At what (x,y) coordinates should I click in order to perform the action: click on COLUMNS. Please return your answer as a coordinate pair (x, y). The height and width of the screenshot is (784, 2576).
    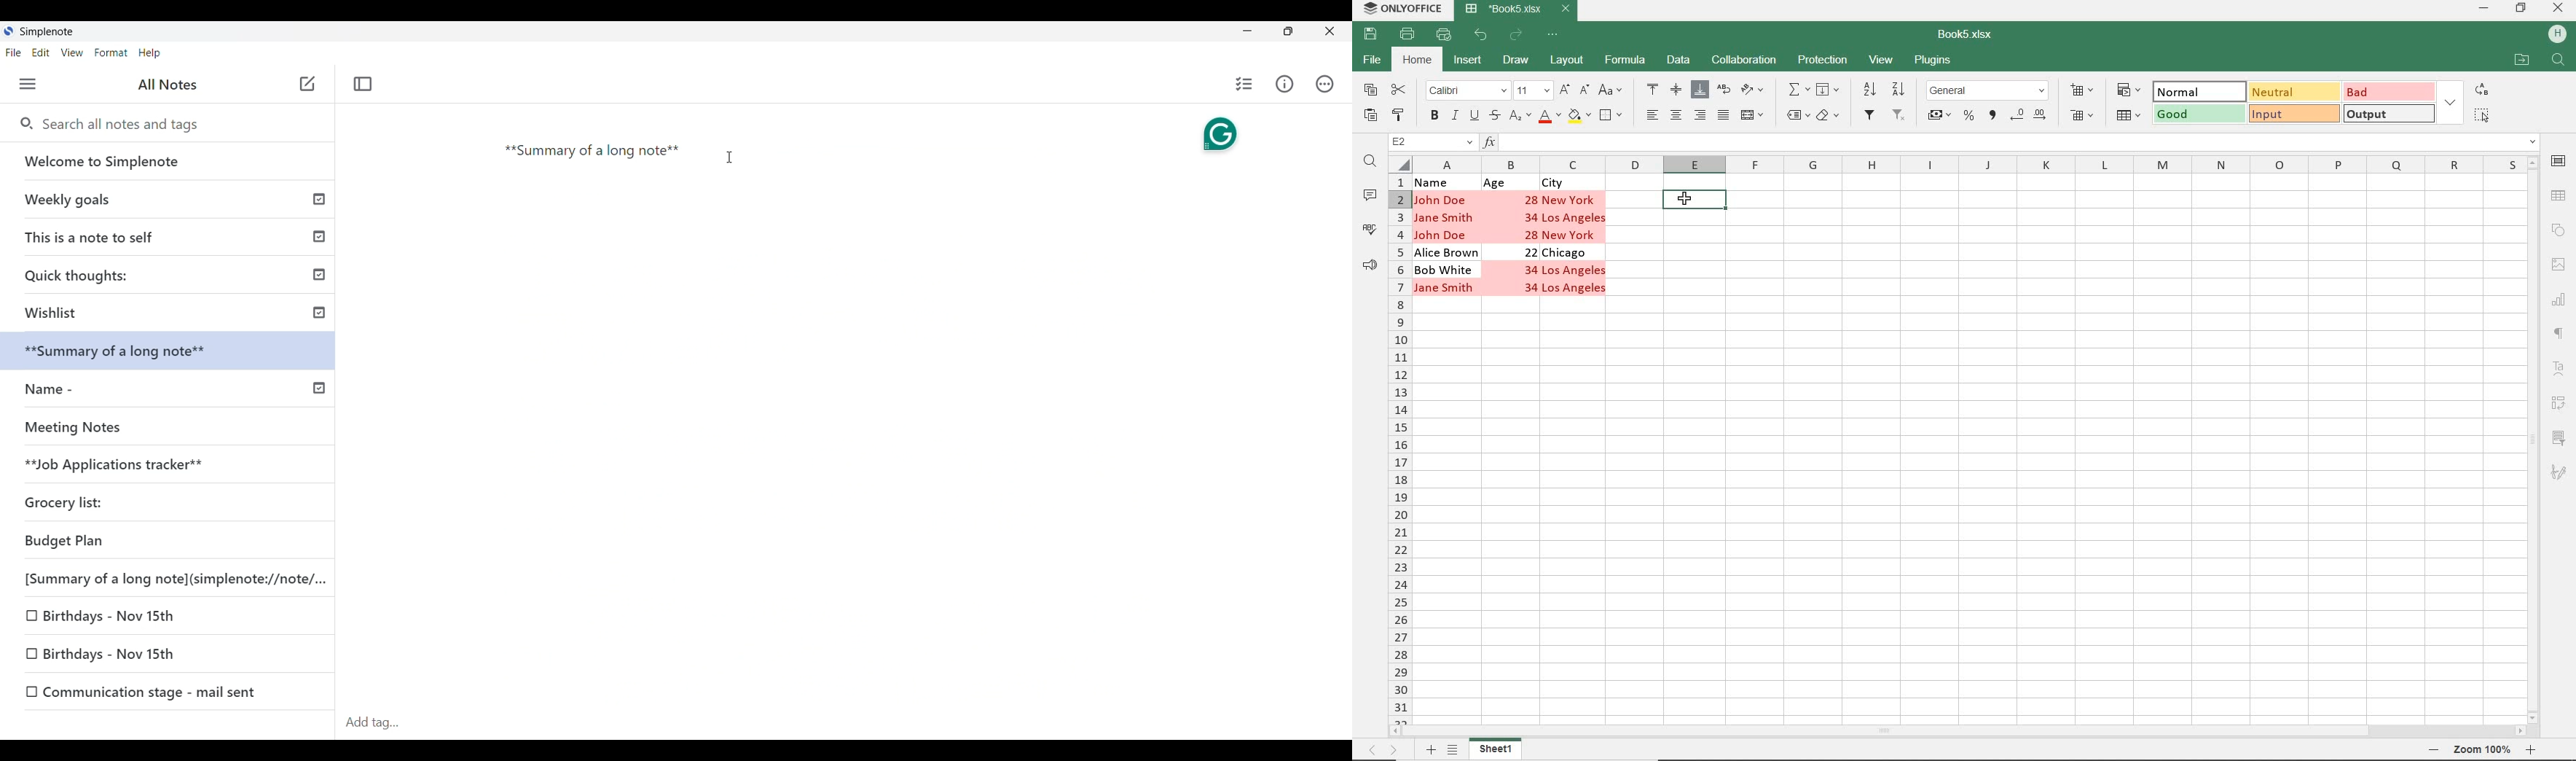
    Looking at the image, I should click on (1968, 164).